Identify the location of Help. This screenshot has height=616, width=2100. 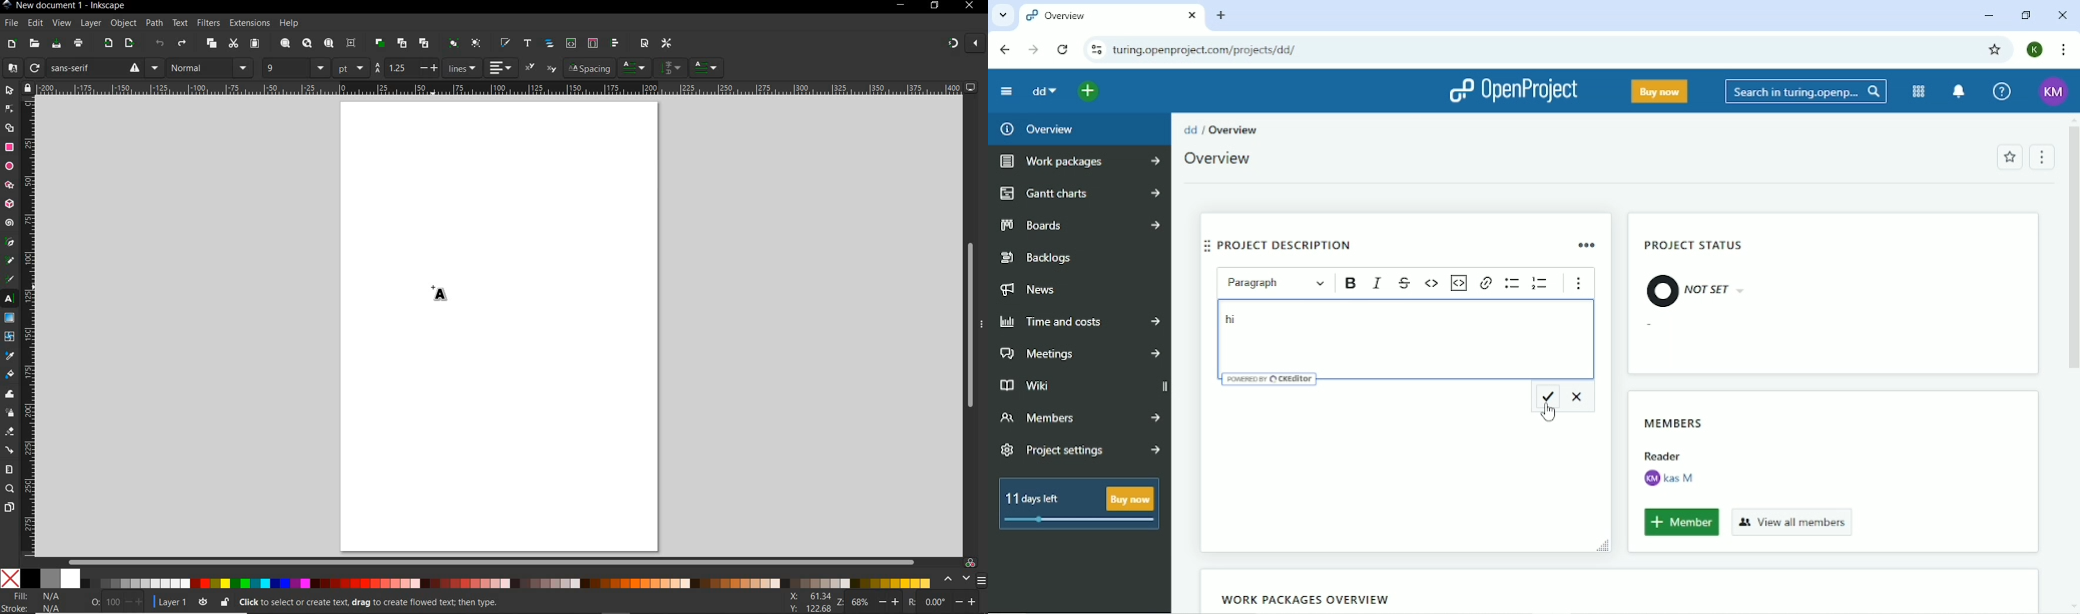
(2001, 91).